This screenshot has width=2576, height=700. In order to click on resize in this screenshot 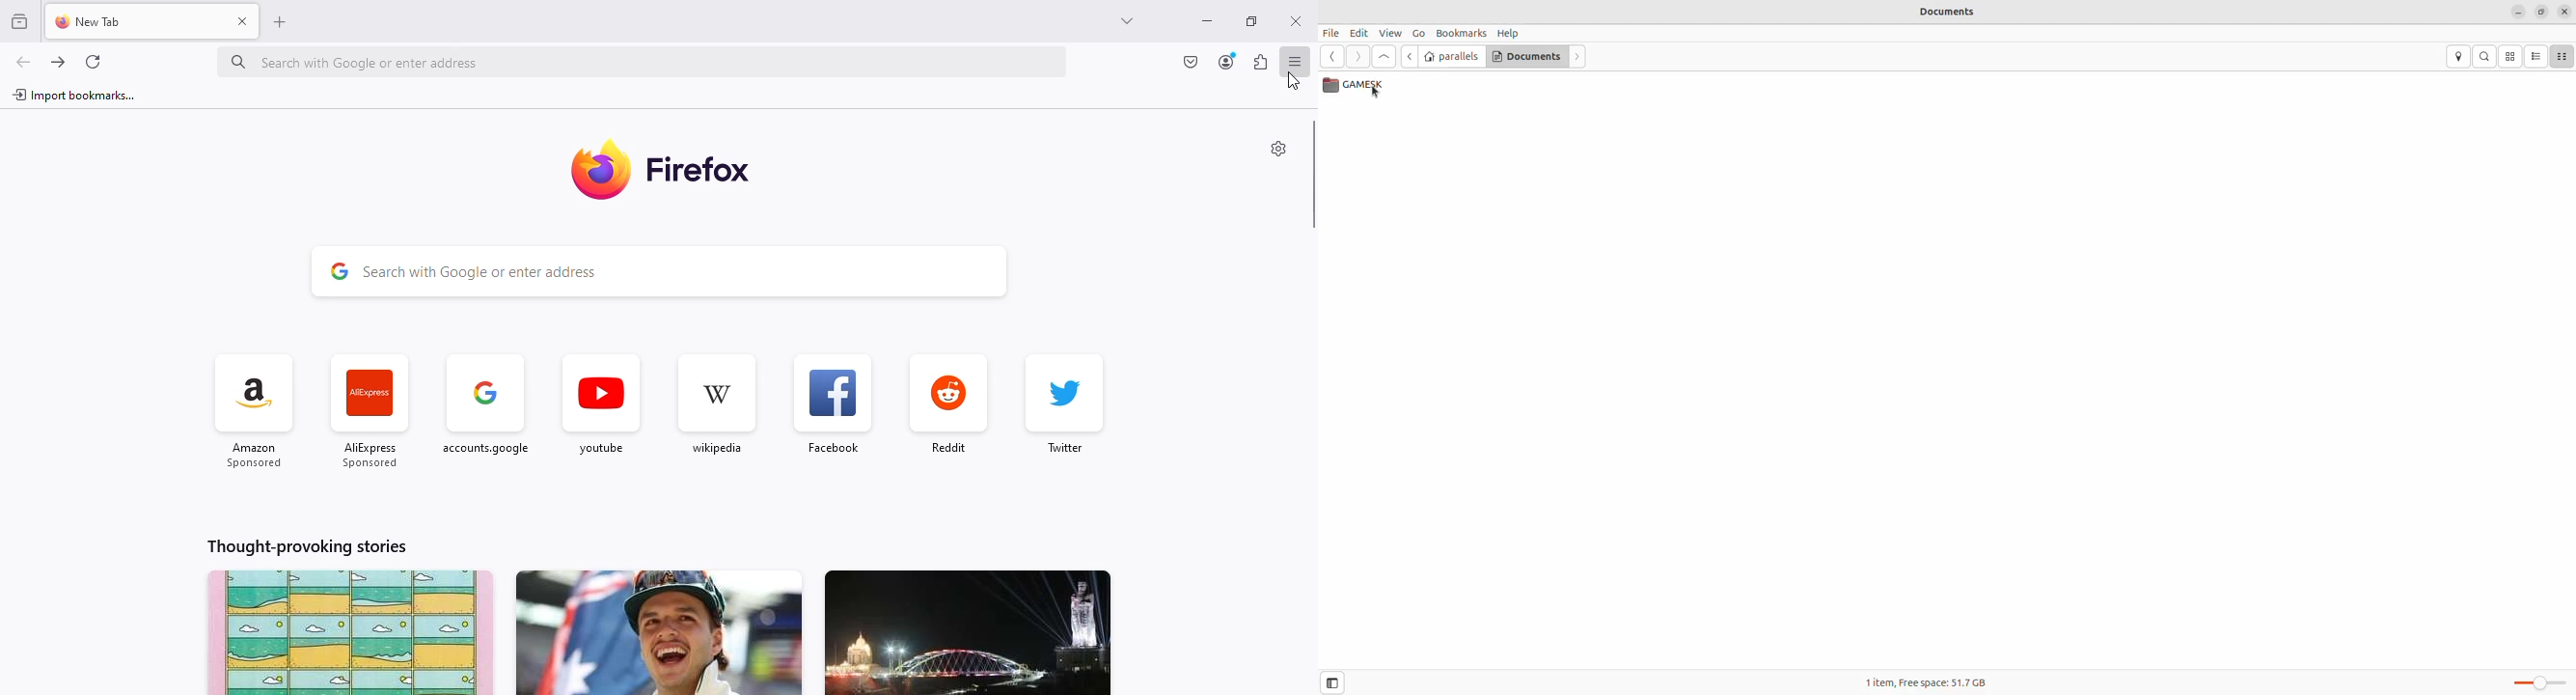, I will do `click(2543, 12)`.